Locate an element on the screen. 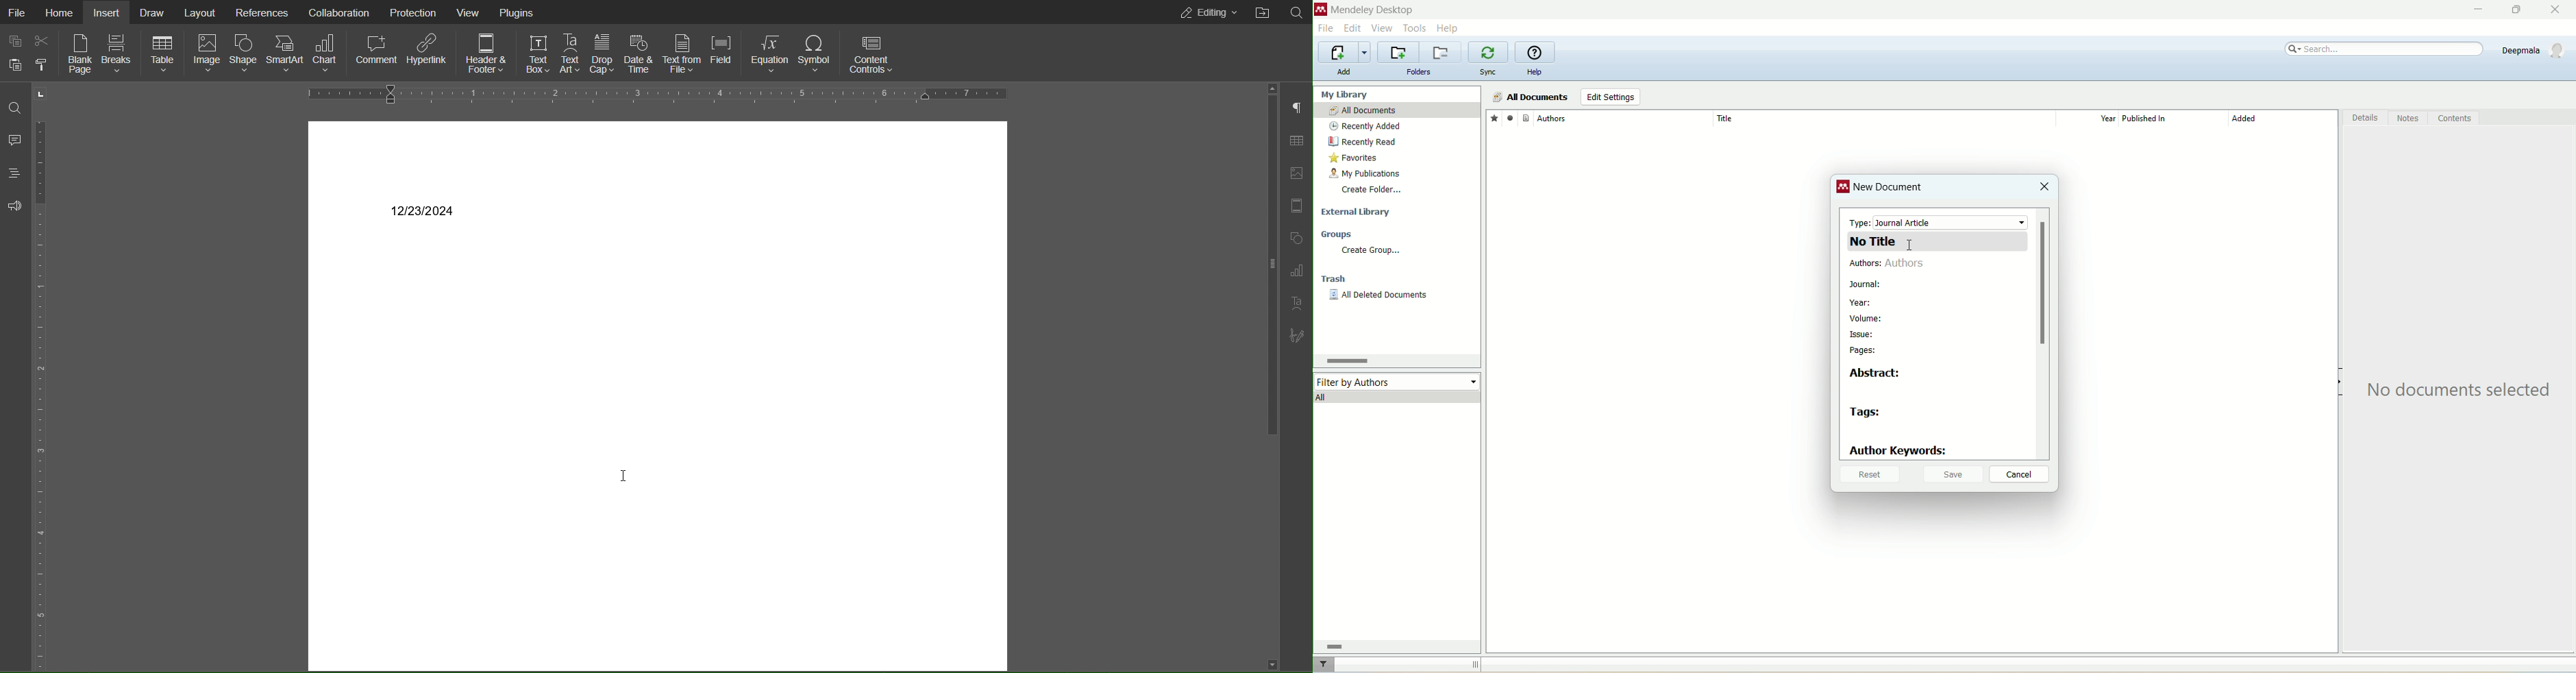 The width and height of the screenshot is (2576, 700). journal is located at coordinates (1866, 284).